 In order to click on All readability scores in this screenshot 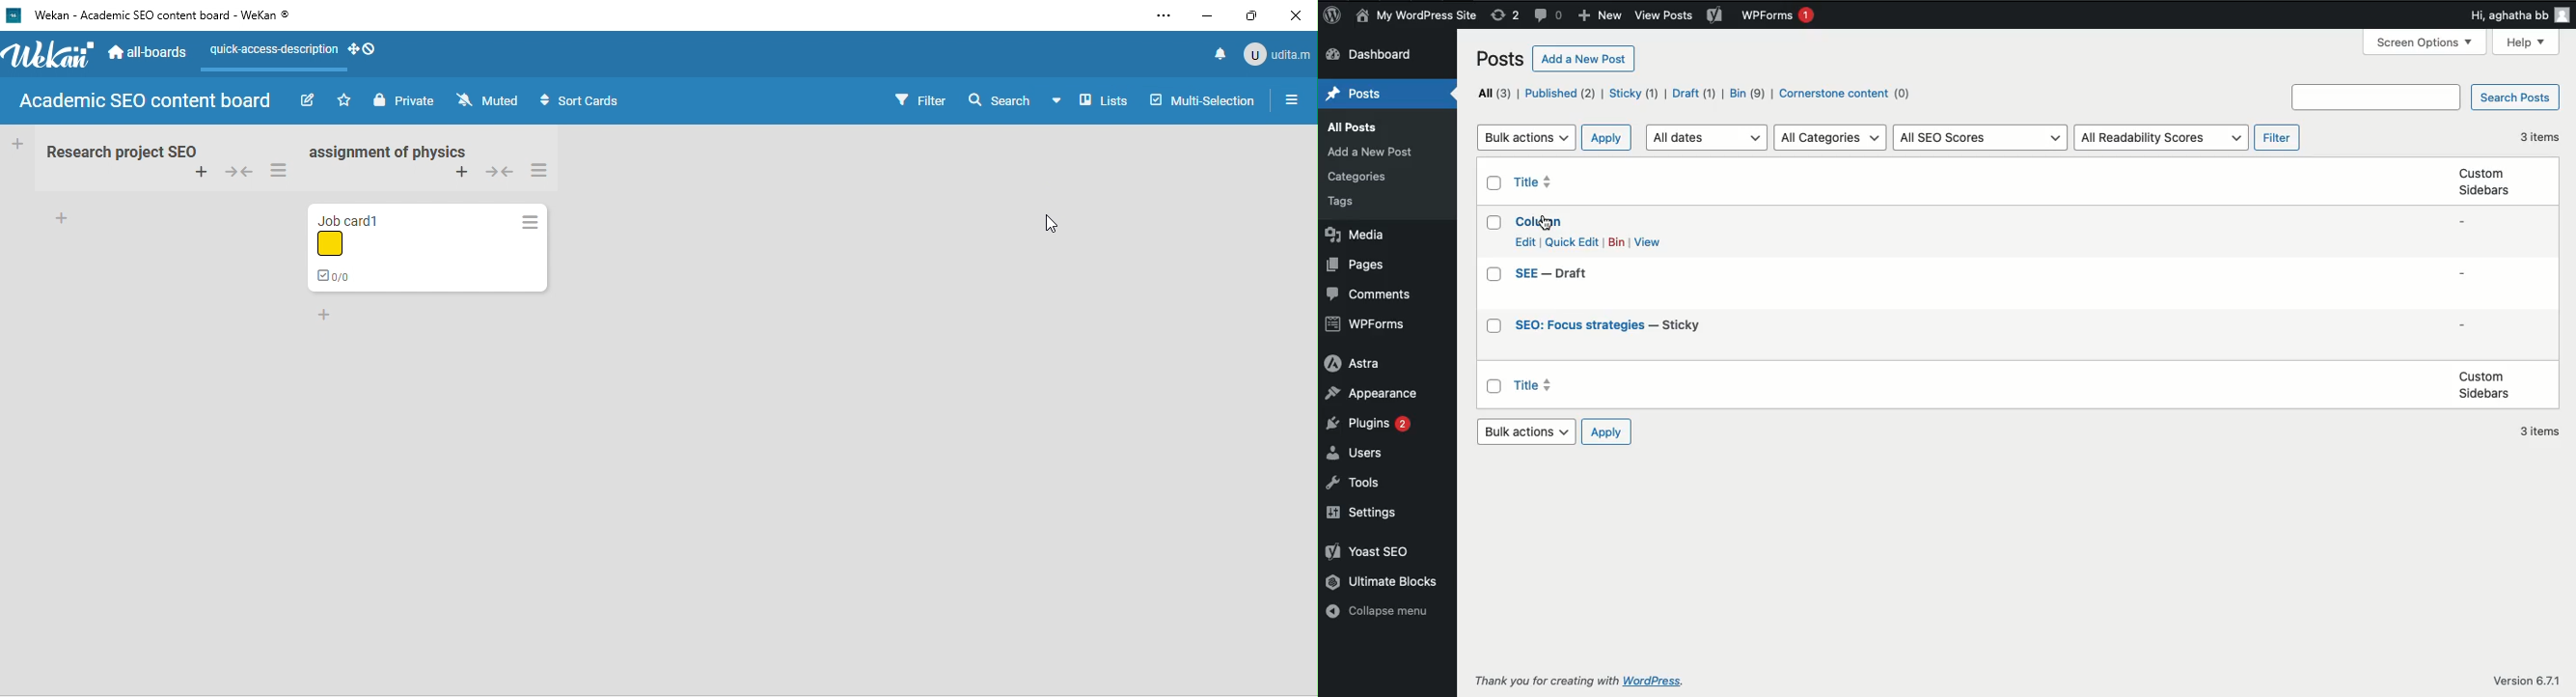, I will do `click(2160, 138)`.